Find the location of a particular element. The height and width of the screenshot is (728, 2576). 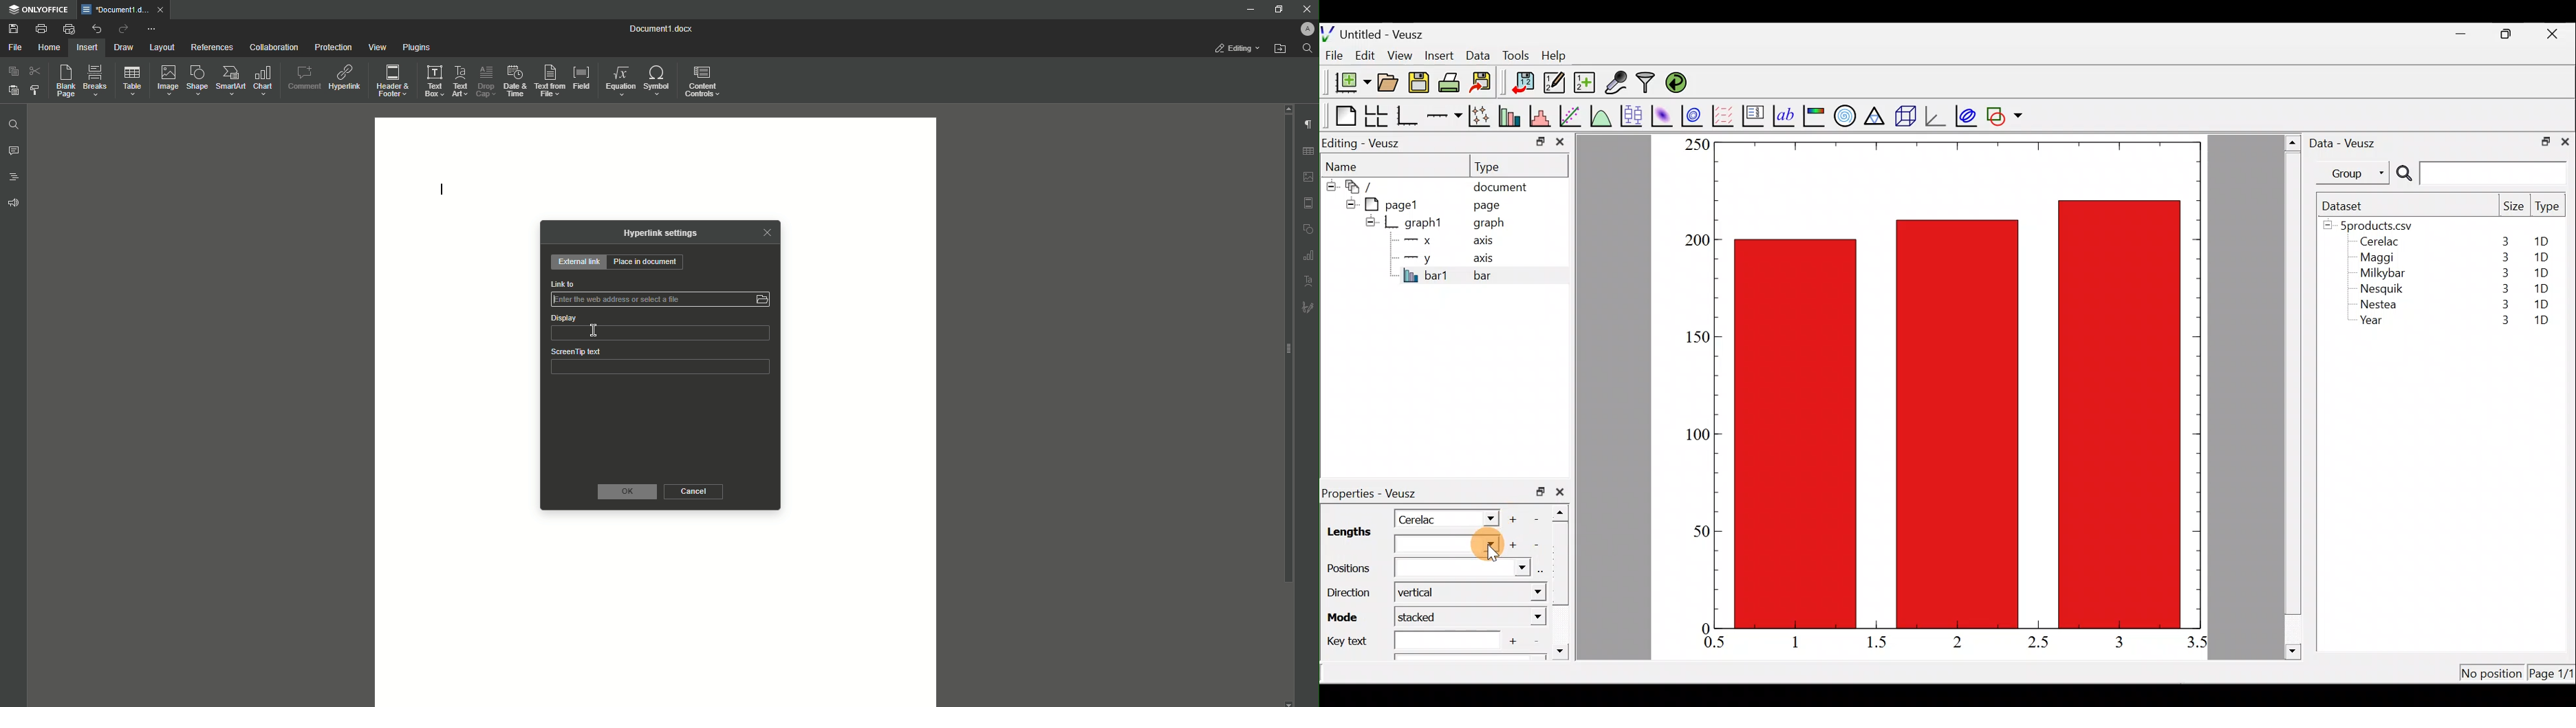

View is located at coordinates (1402, 52).